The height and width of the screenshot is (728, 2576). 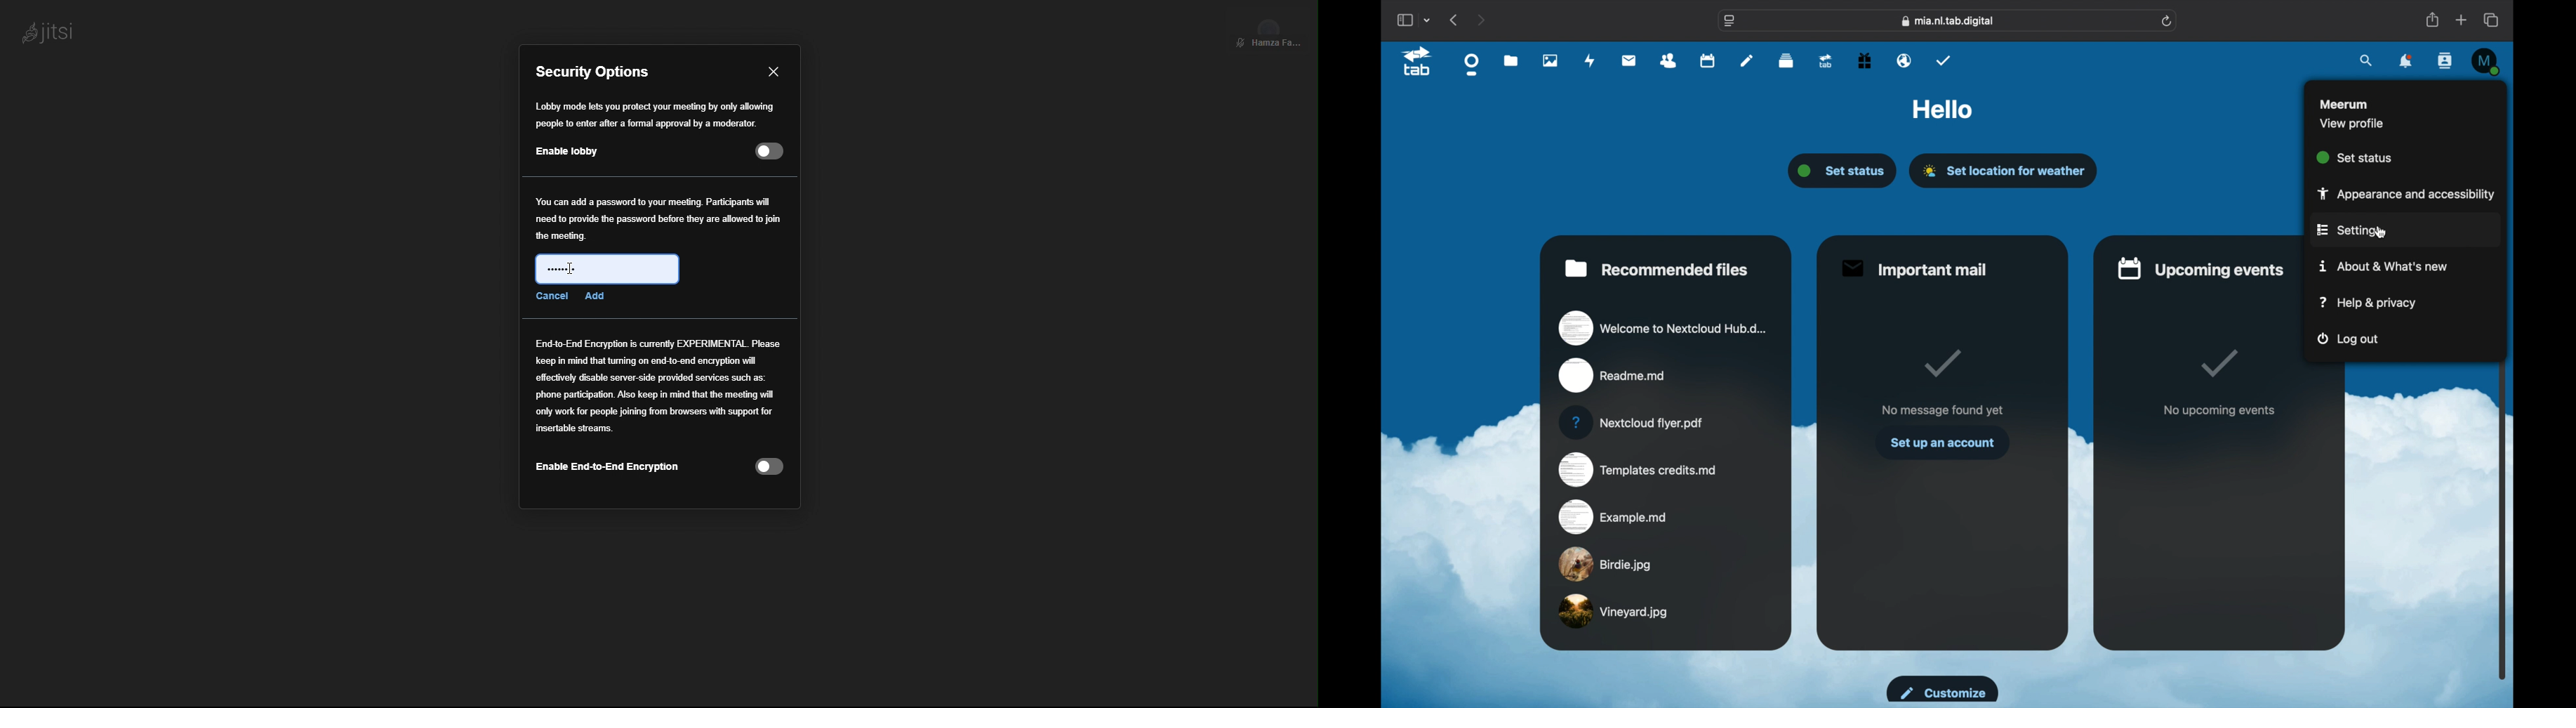 What do you see at coordinates (1550, 61) in the screenshot?
I see `photos` at bounding box center [1550, 61].